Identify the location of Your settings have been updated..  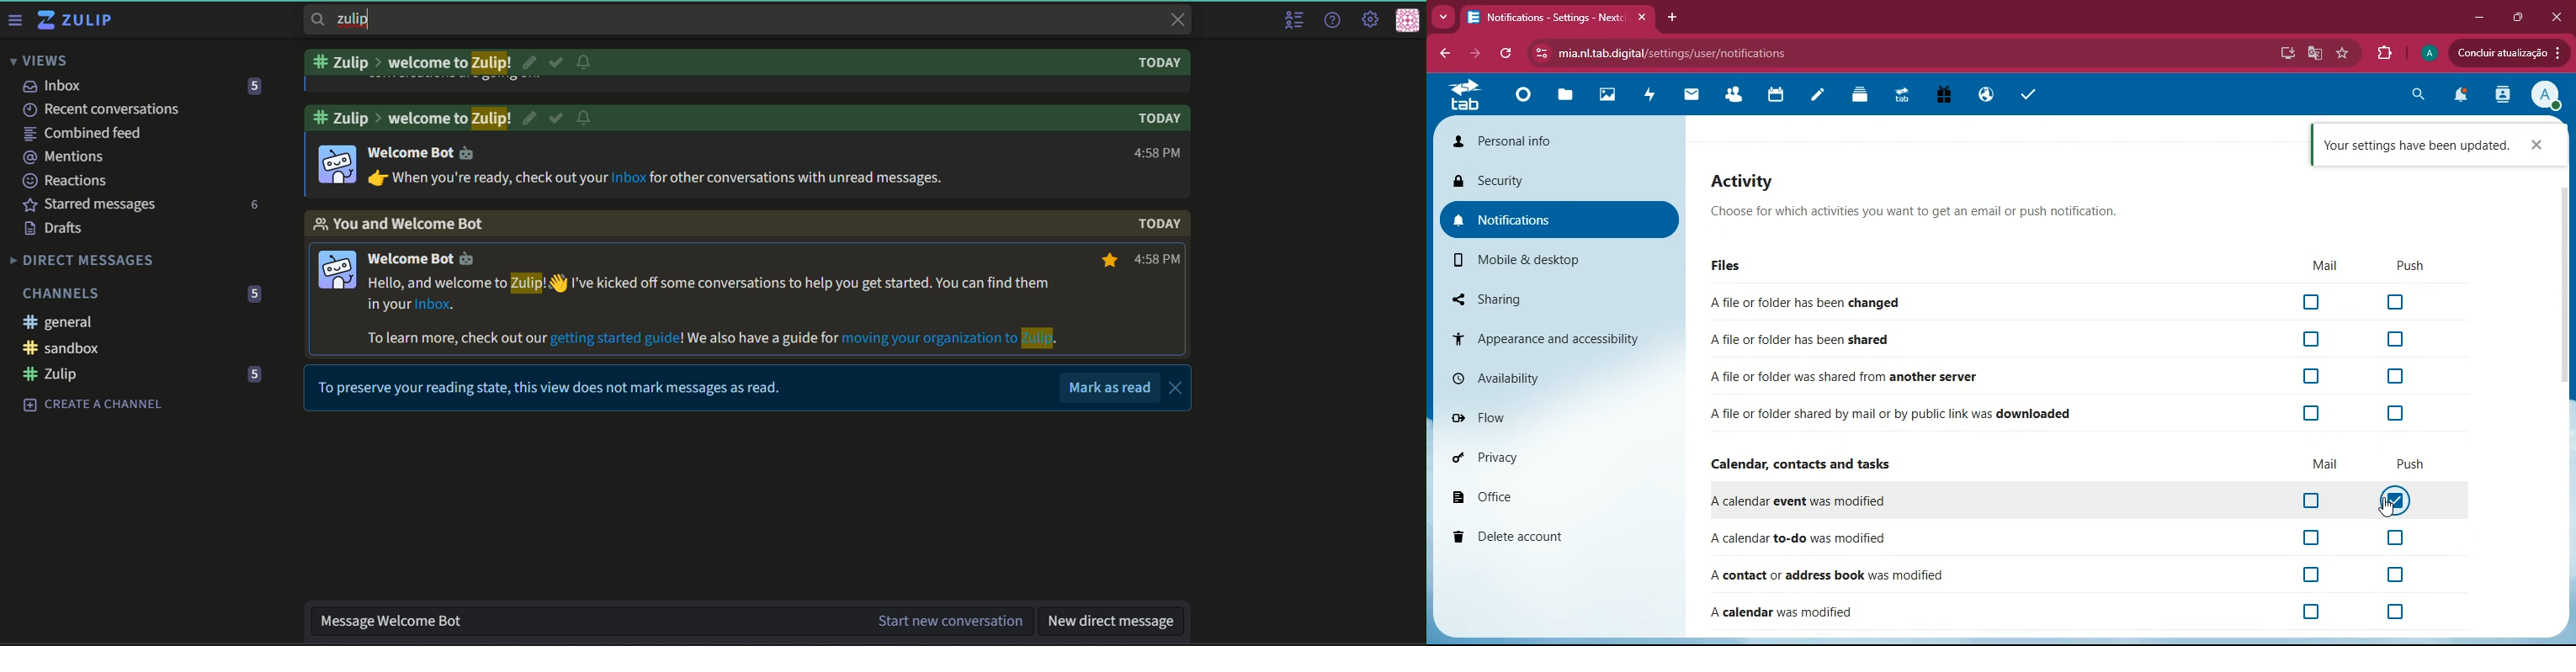
(2414, 146).